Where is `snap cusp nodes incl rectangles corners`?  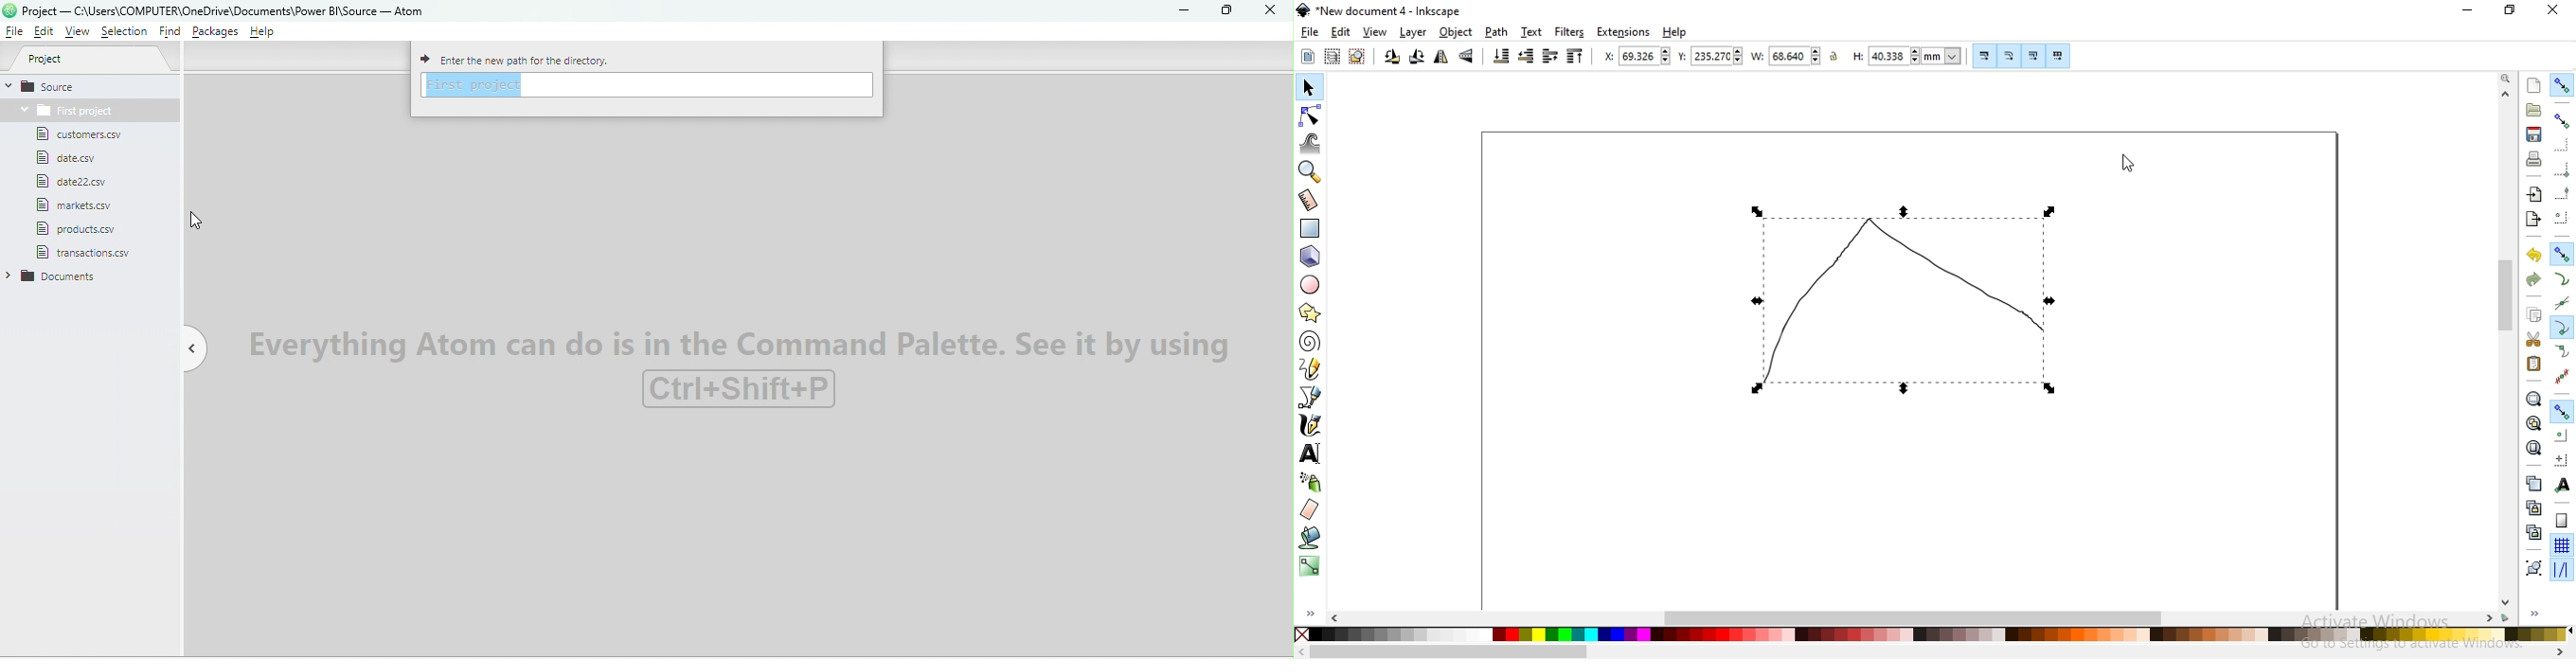
snap cusp nodes incl rectangles corners is located at coordinates (2561, 328).